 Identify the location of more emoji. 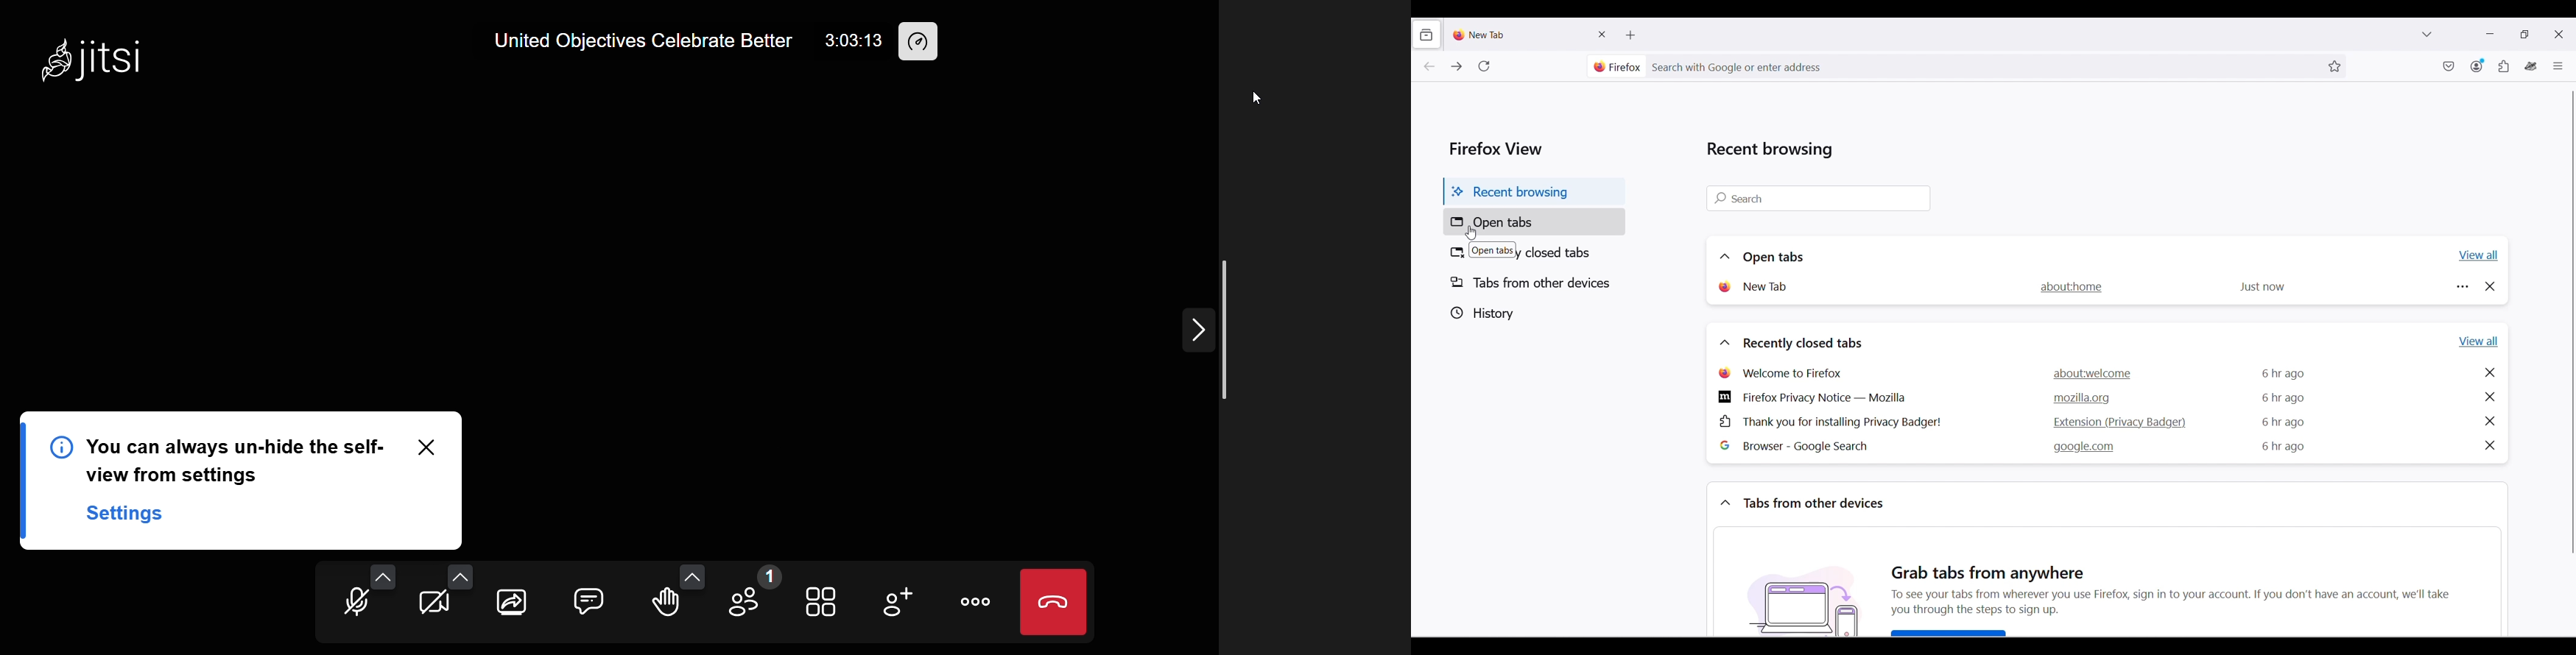
(694, 576).